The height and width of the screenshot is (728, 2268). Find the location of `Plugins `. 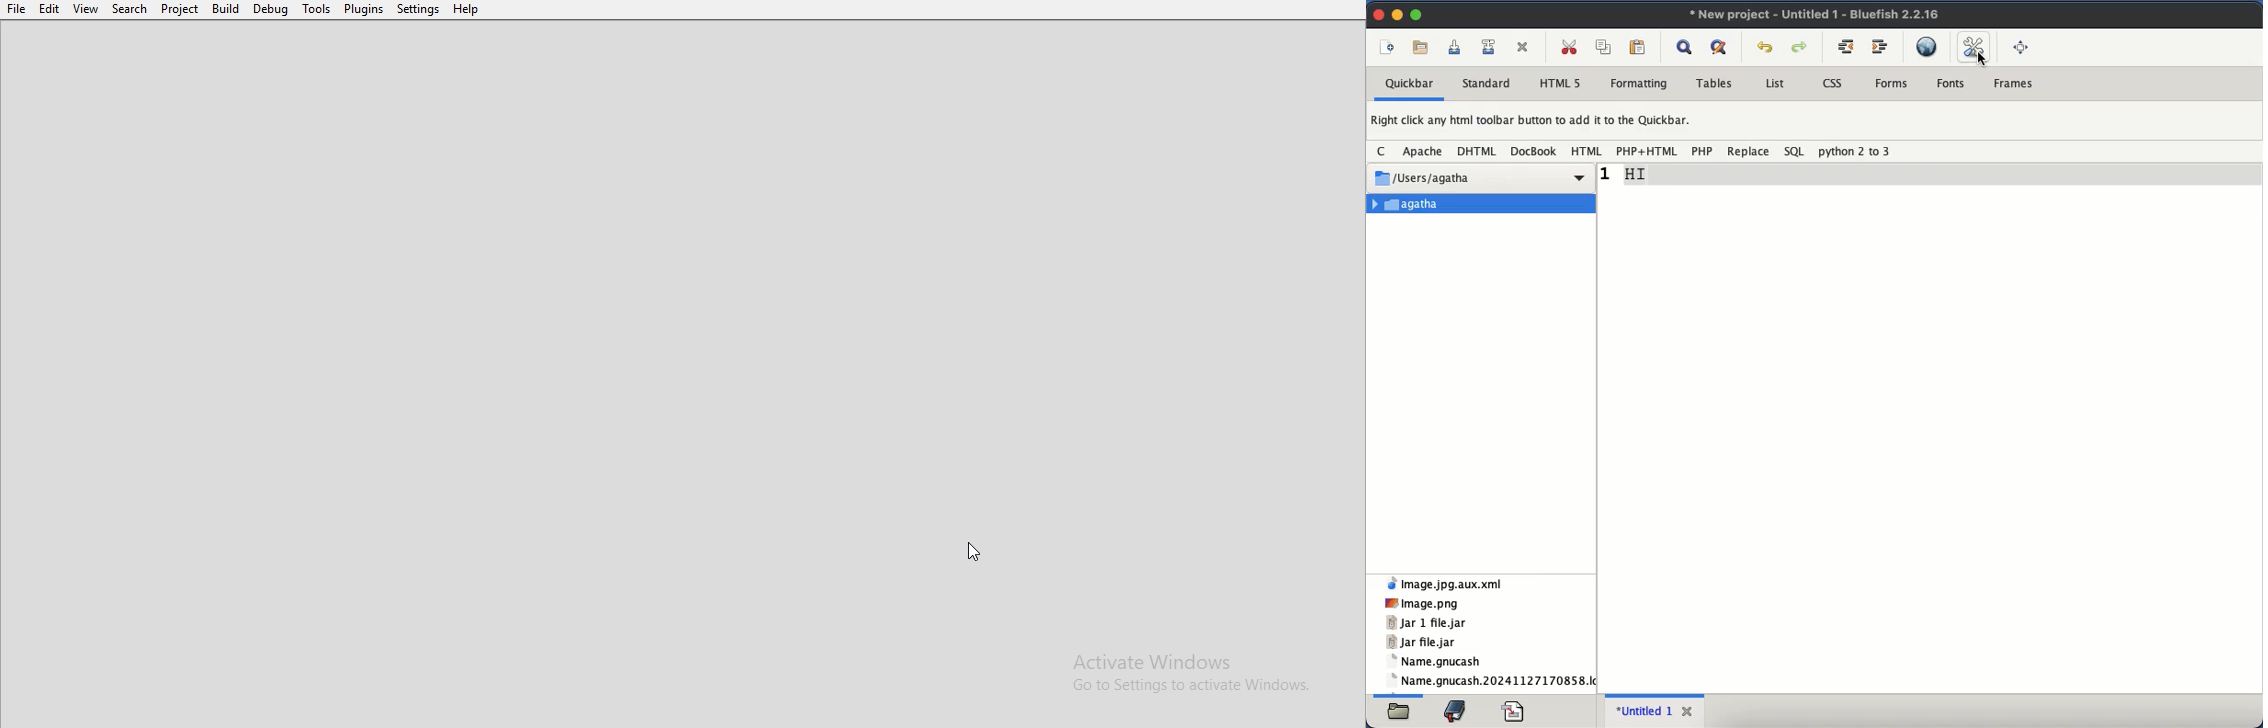

Plugins  is located at coordinates (365, 11).